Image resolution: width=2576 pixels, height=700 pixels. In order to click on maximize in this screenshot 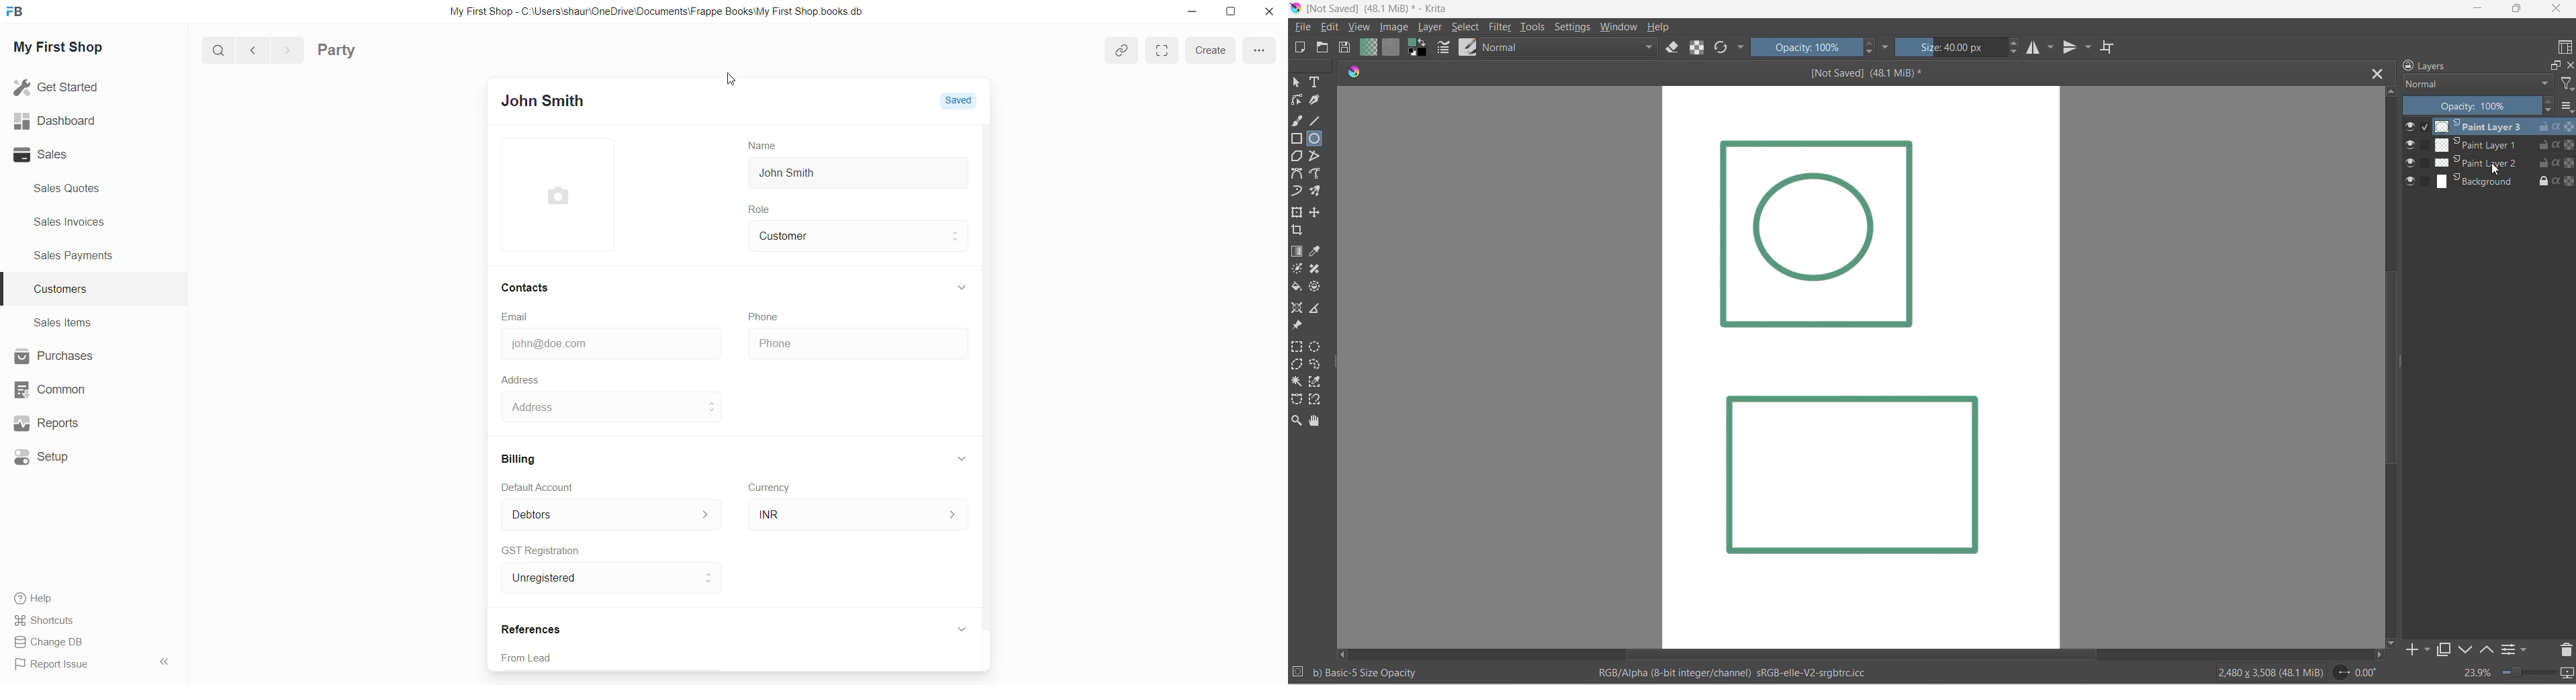, I will do `click(2552, 64)`.